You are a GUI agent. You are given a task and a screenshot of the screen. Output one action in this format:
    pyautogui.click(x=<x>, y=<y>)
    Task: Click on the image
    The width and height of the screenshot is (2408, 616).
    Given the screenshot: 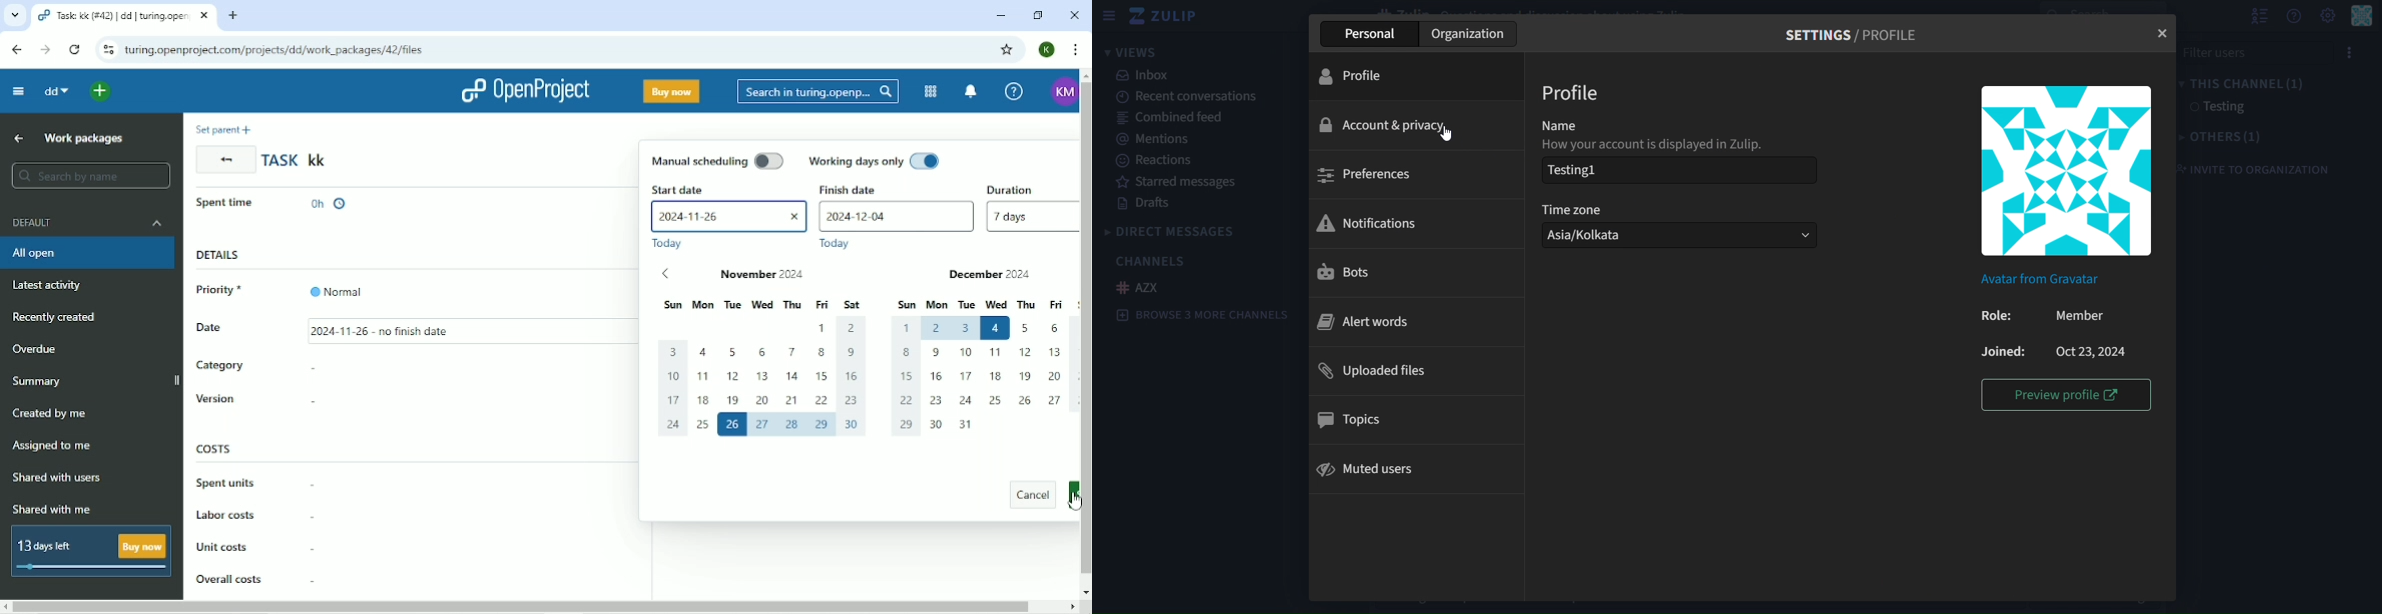 What is the action you would take?
    pyautogui.click(x=2067, y=169)
    